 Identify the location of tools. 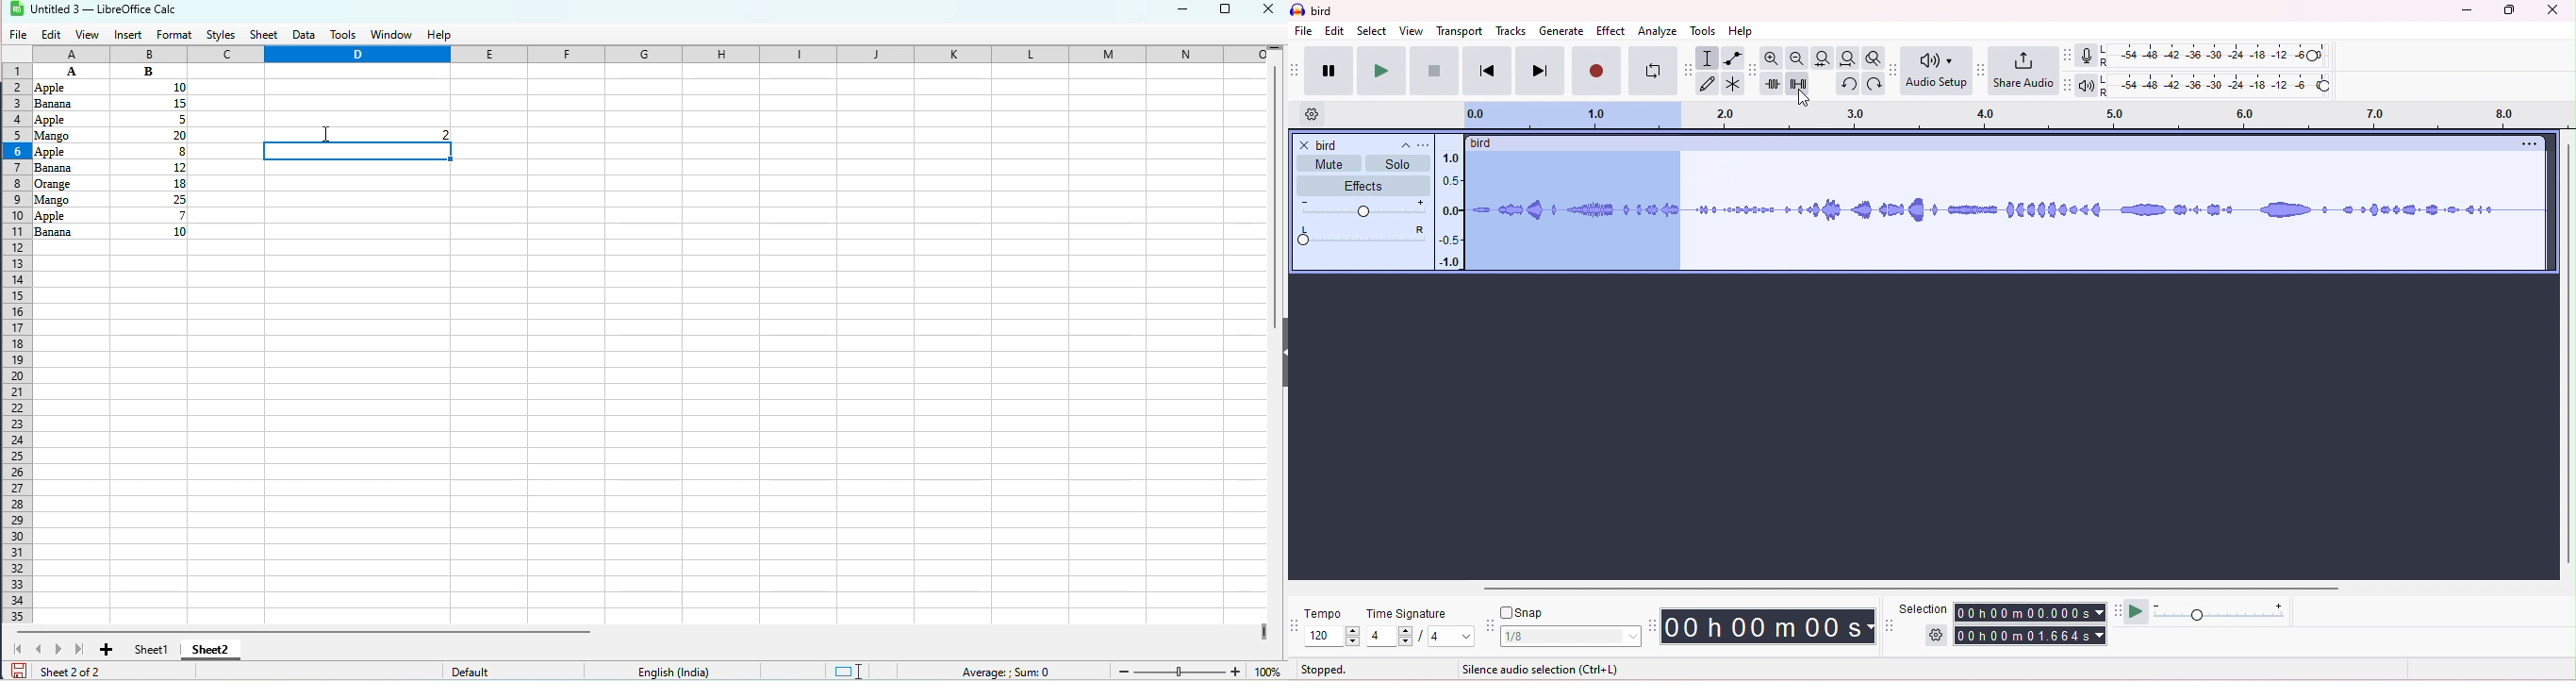
(1702, 31).